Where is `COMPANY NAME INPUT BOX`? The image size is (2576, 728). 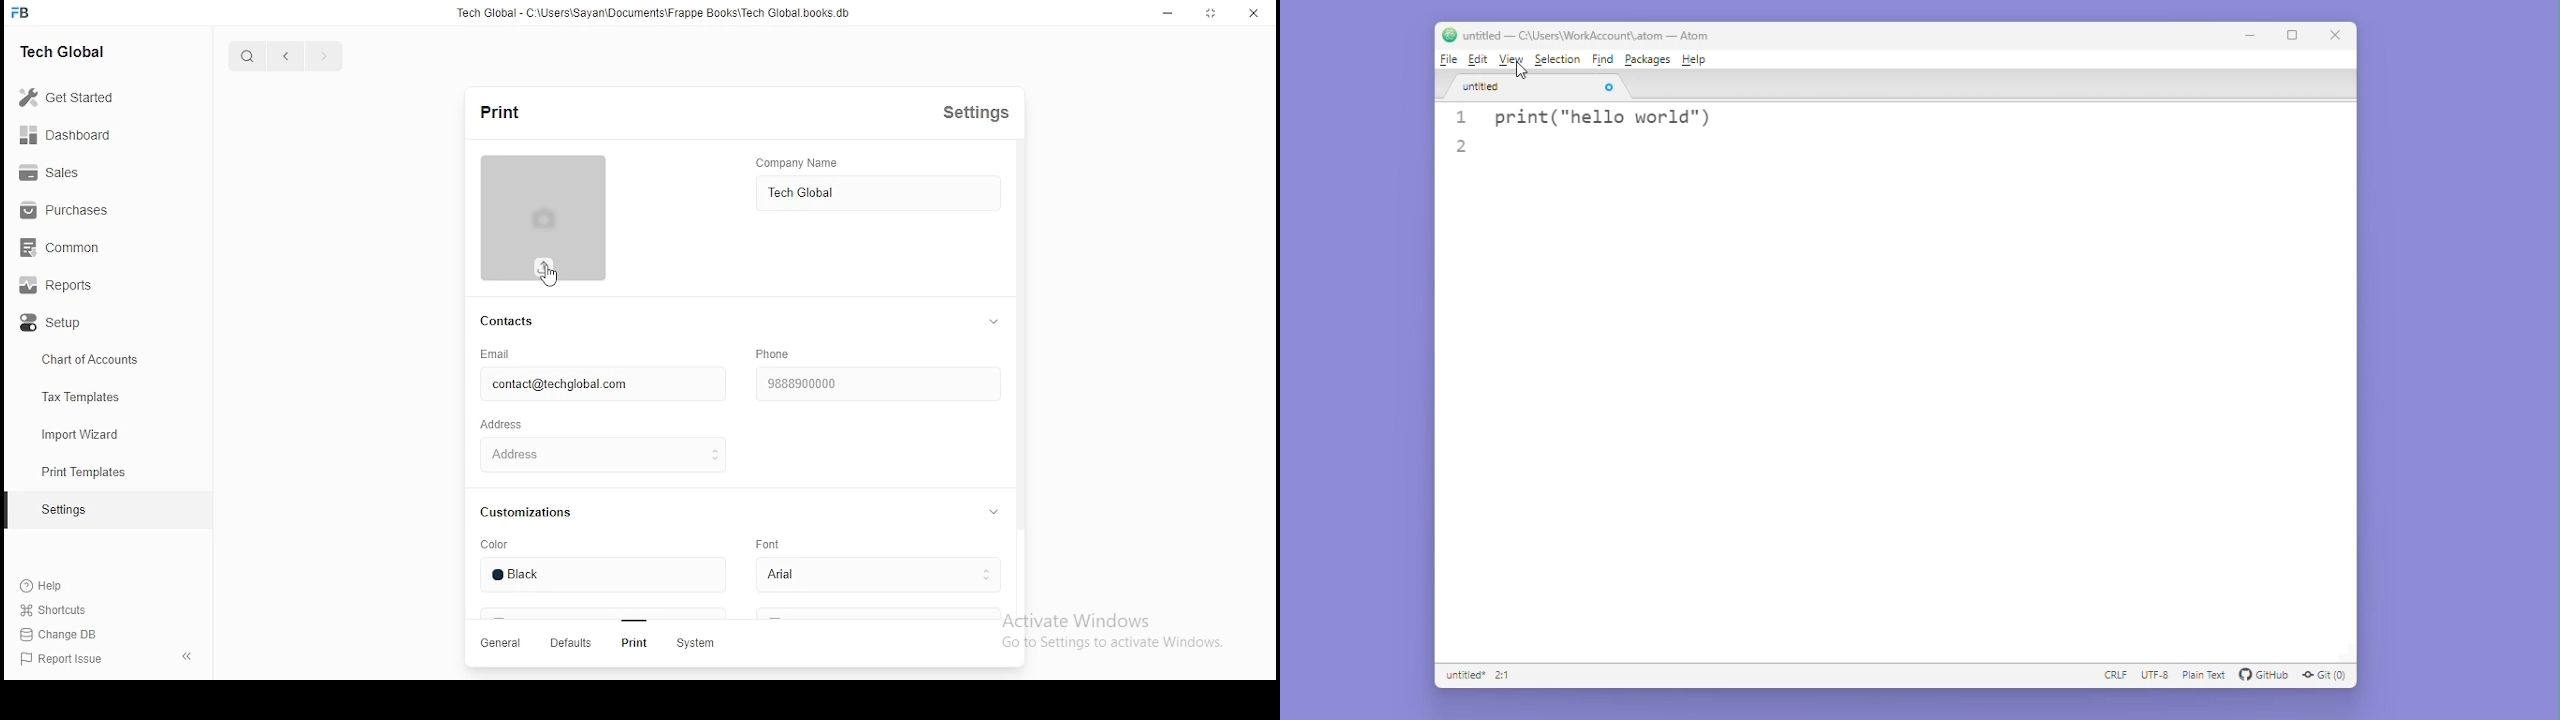 COMPANY NAME INPUT BOX is located at coordinates (877, 195).